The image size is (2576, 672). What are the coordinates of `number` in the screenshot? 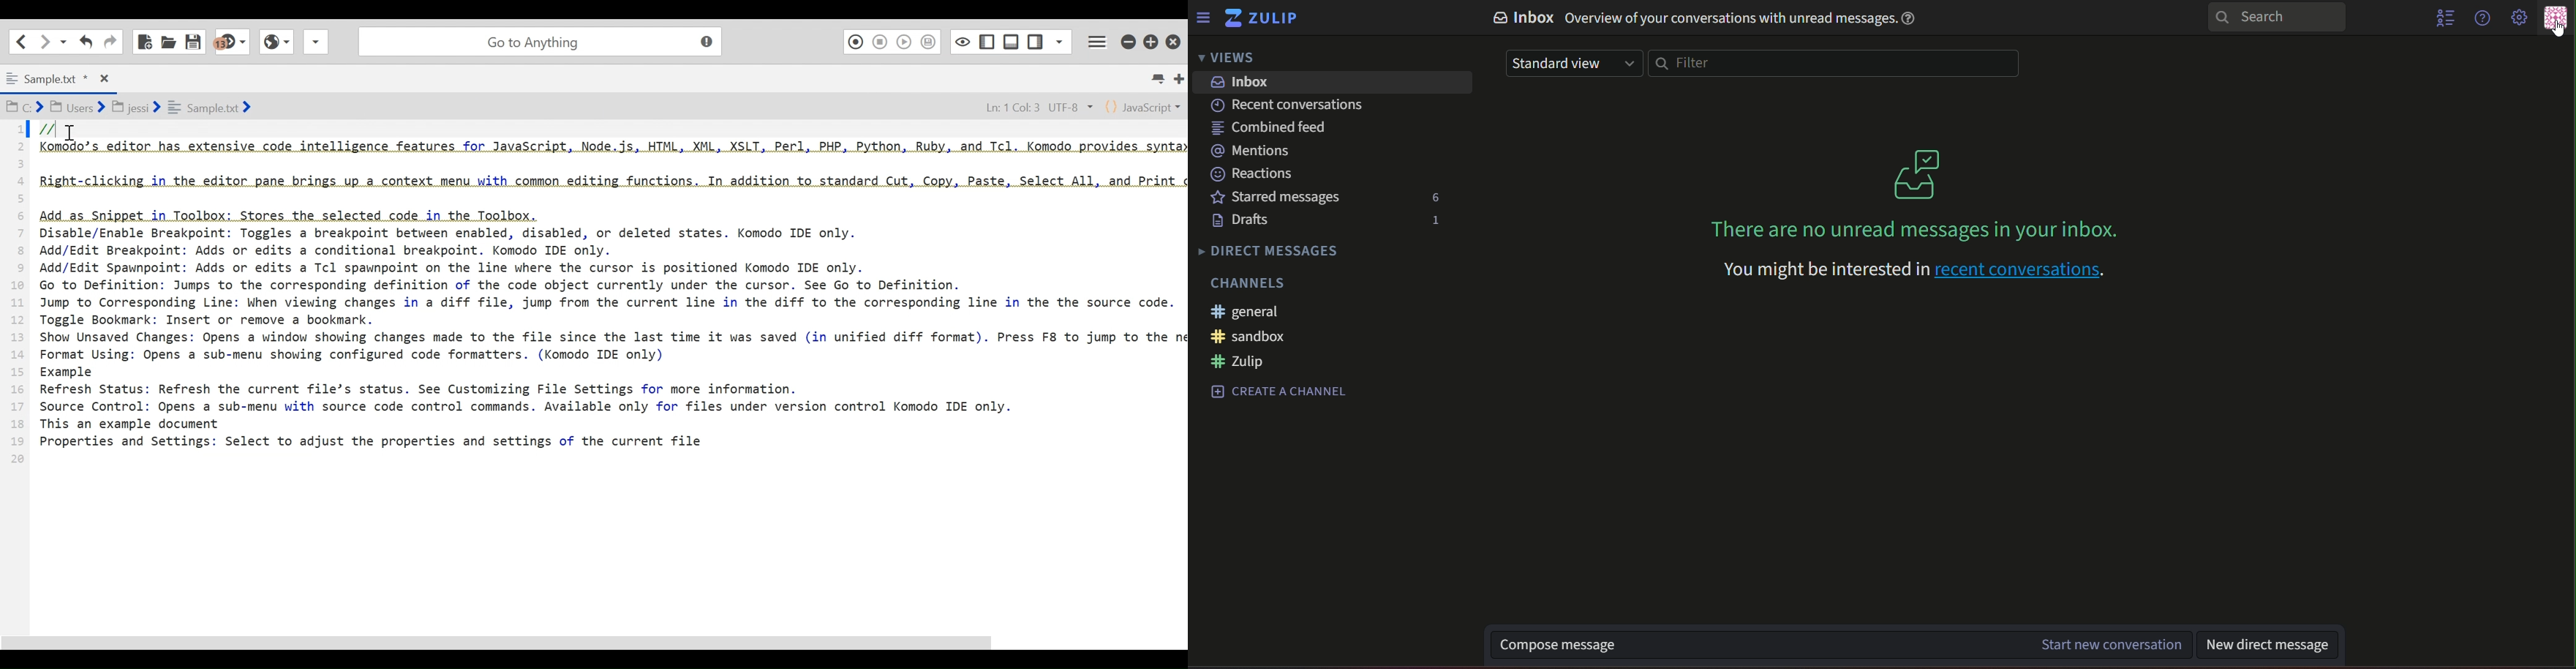 It's located at (1439, 197).